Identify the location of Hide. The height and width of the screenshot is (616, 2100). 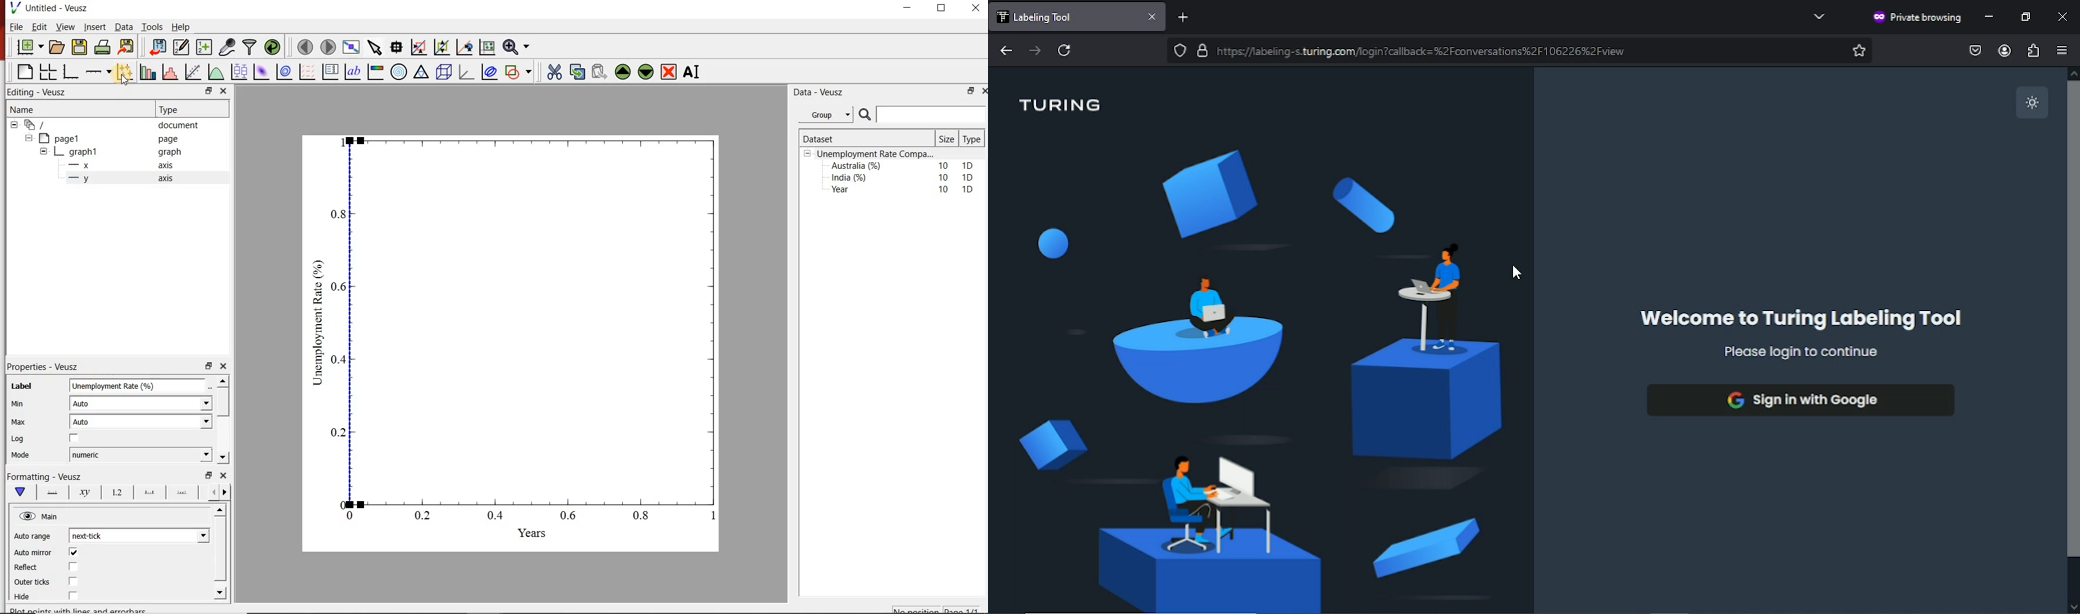
(23, 596).